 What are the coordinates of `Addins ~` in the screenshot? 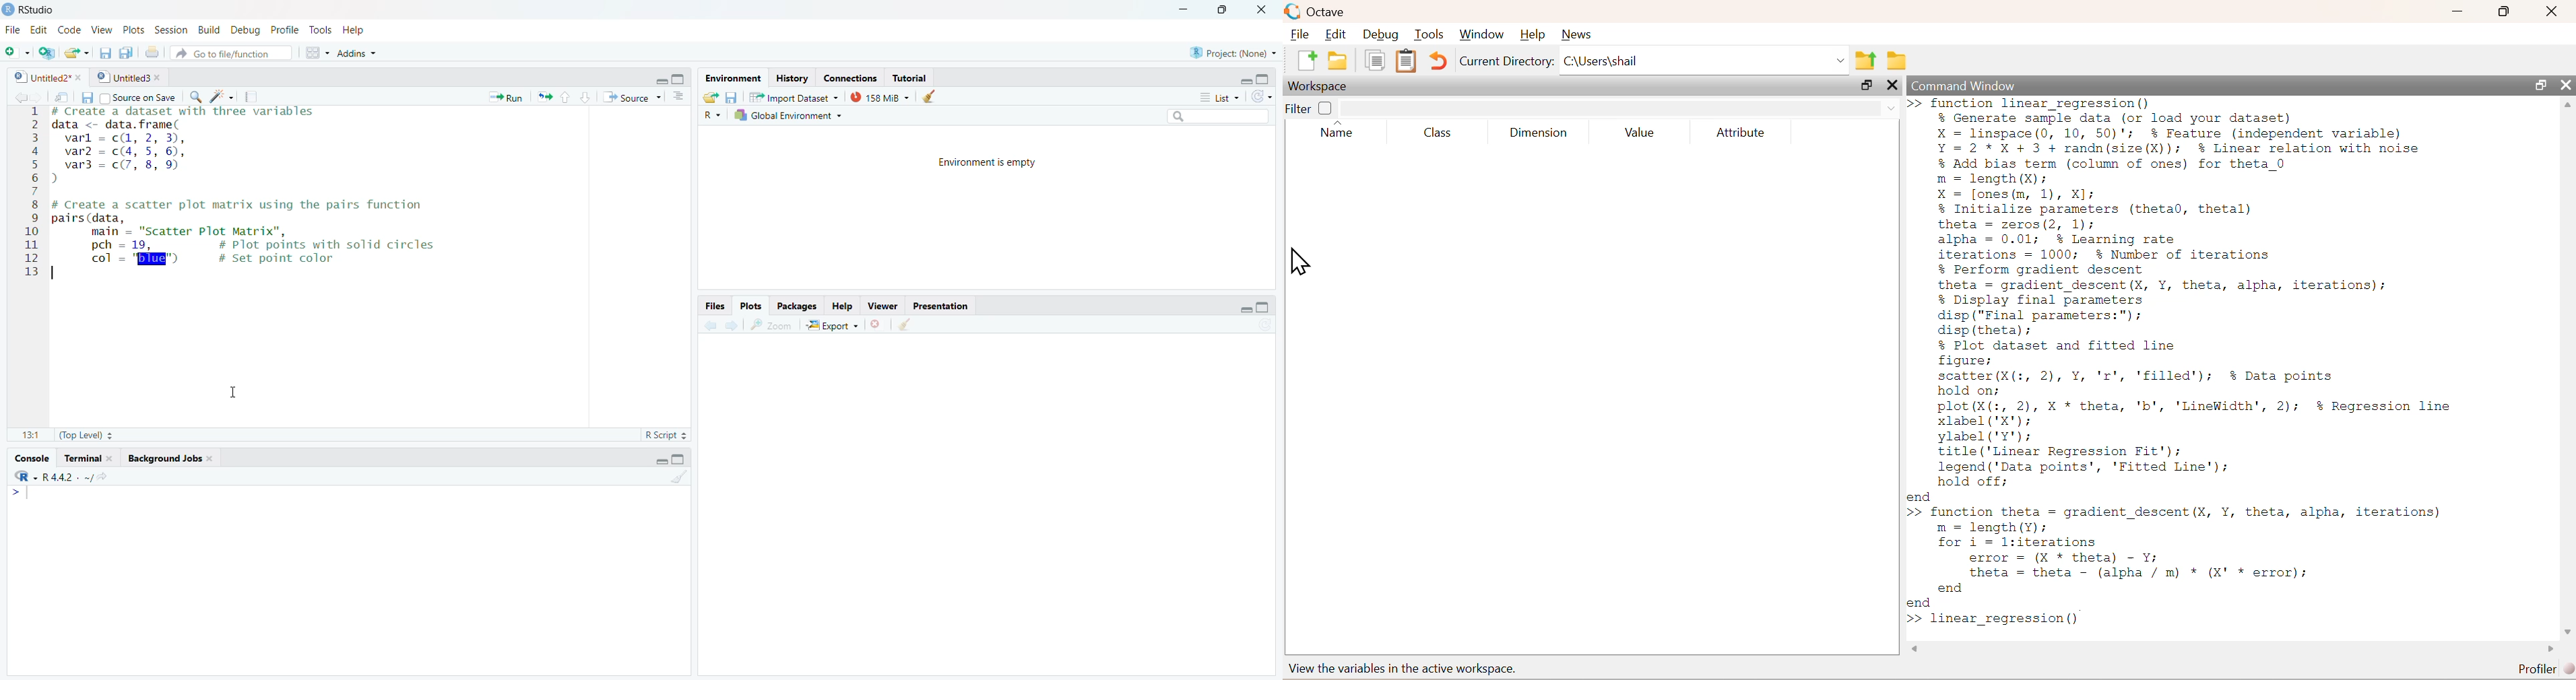 It's located at (359, 56).